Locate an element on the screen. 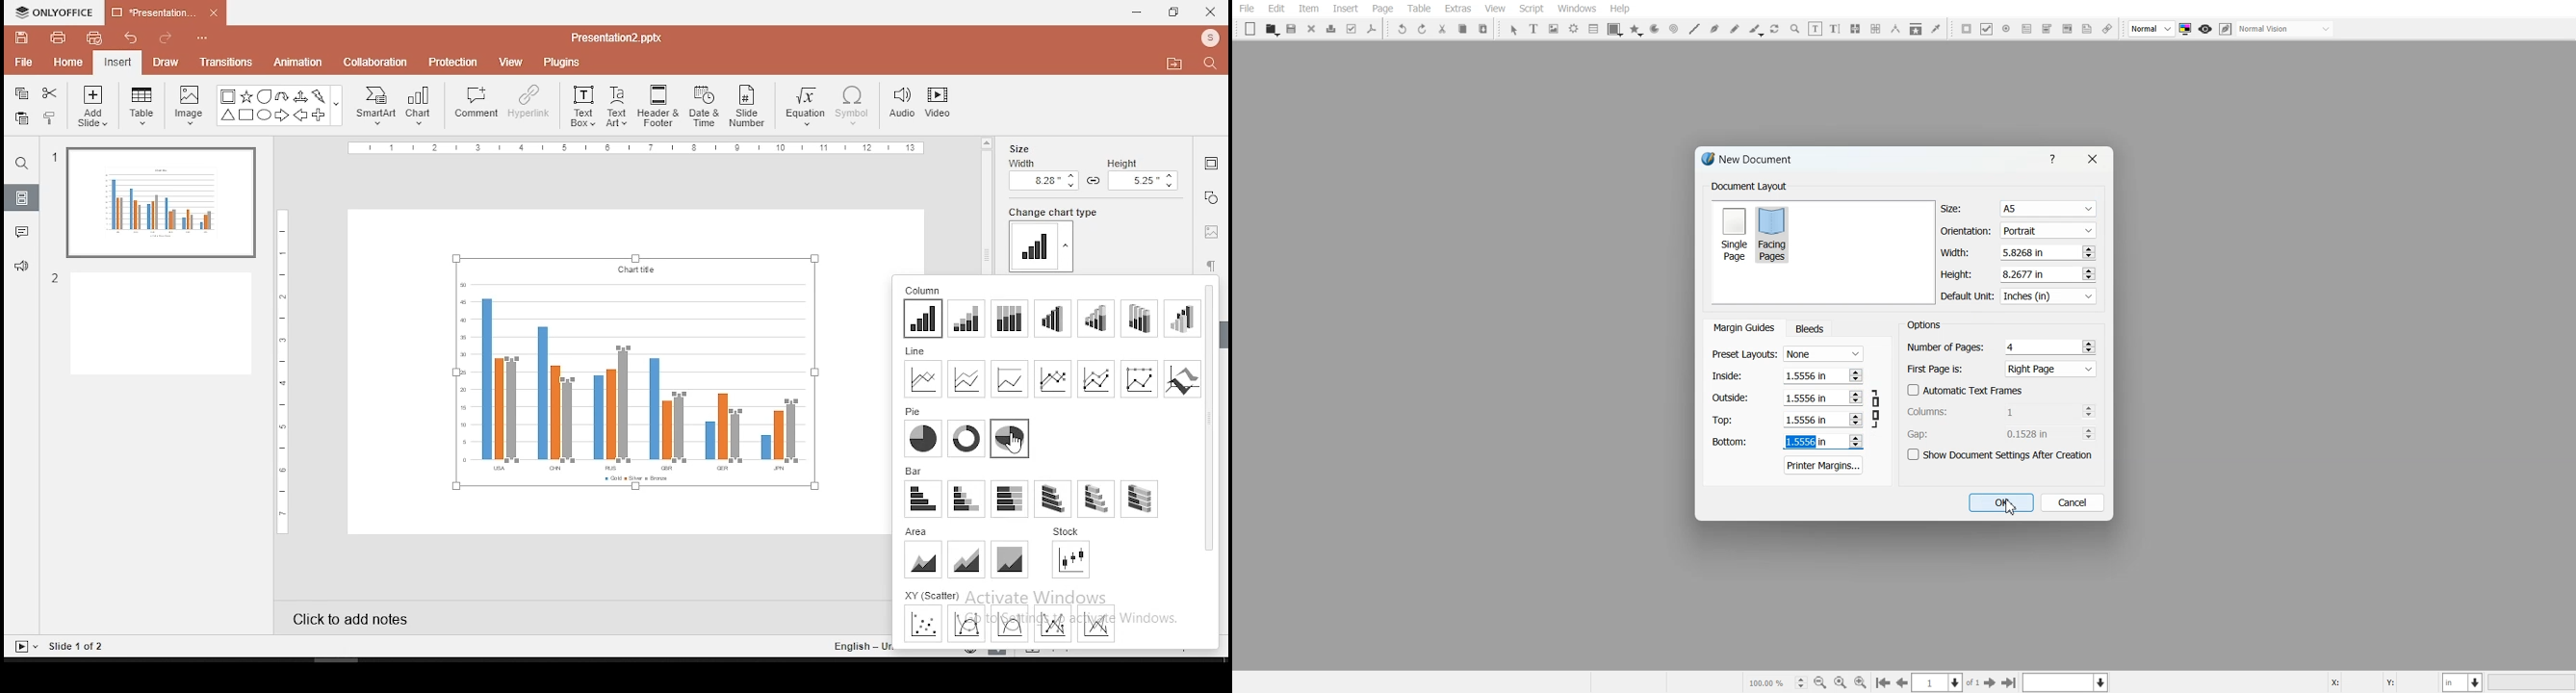 The height and width of the screenshot is (700, 2576). bar 6 is located at coordinates (1140, 500).